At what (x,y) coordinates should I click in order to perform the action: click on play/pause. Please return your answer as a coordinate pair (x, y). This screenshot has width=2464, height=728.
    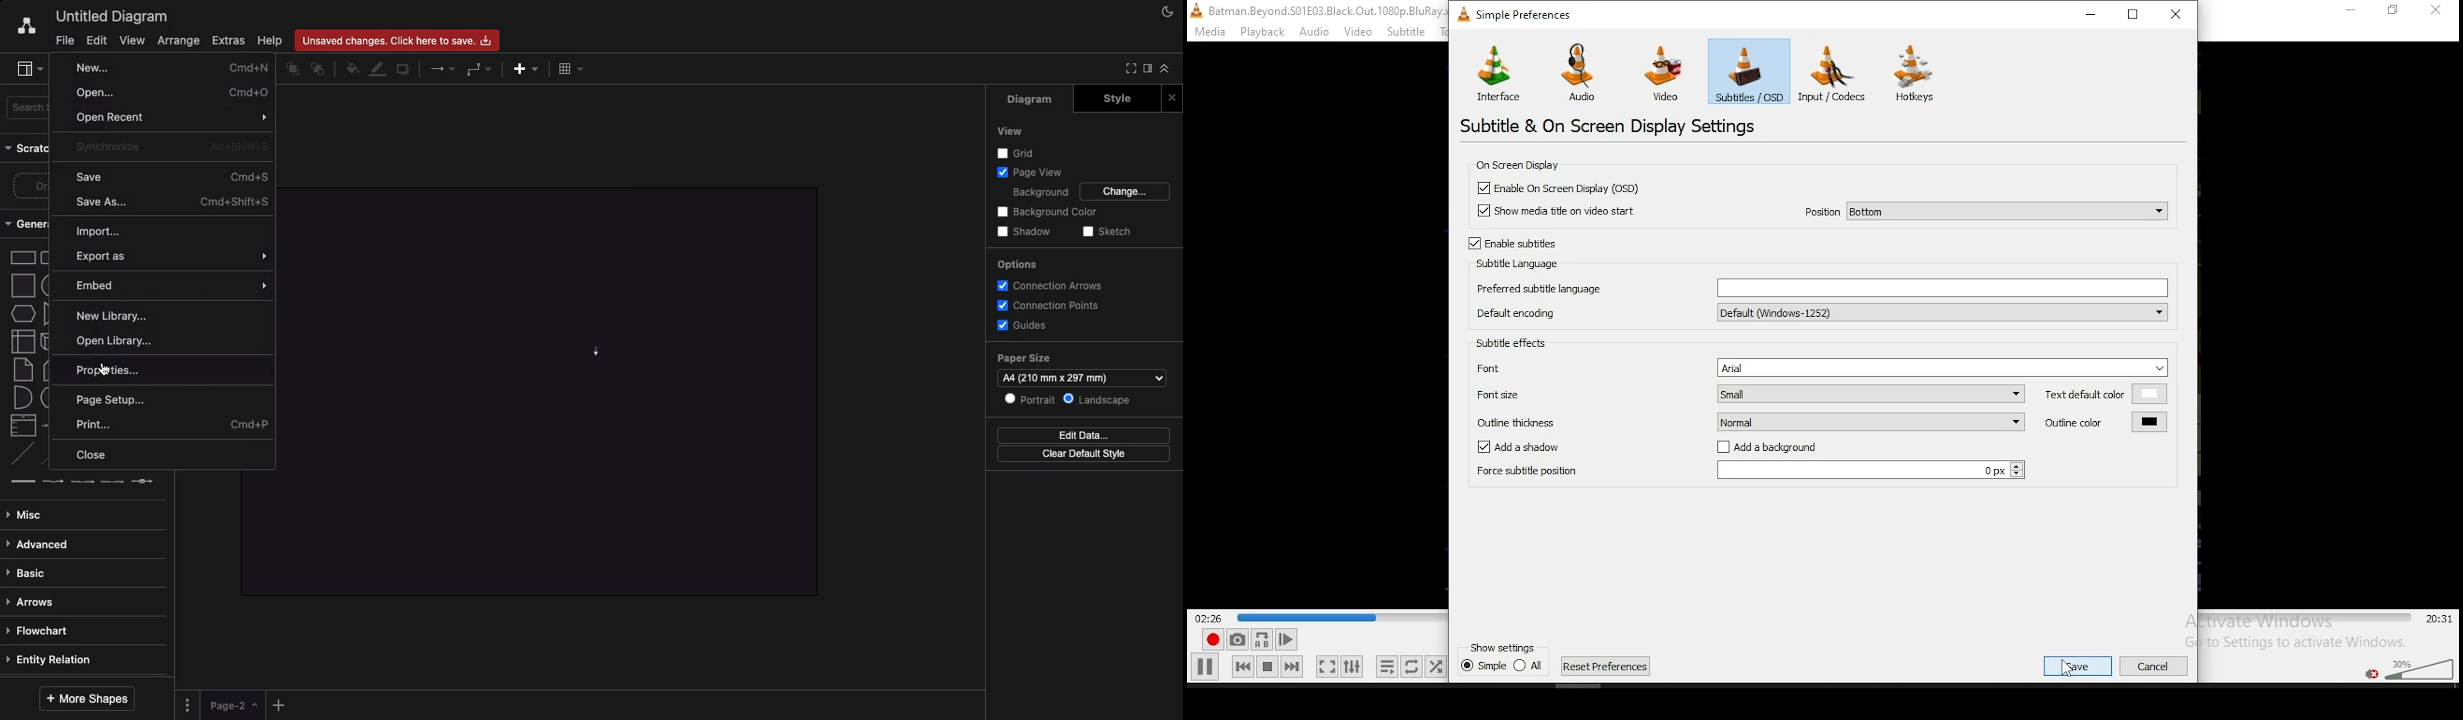
    Looking at the image, I should click on (1206, 666).